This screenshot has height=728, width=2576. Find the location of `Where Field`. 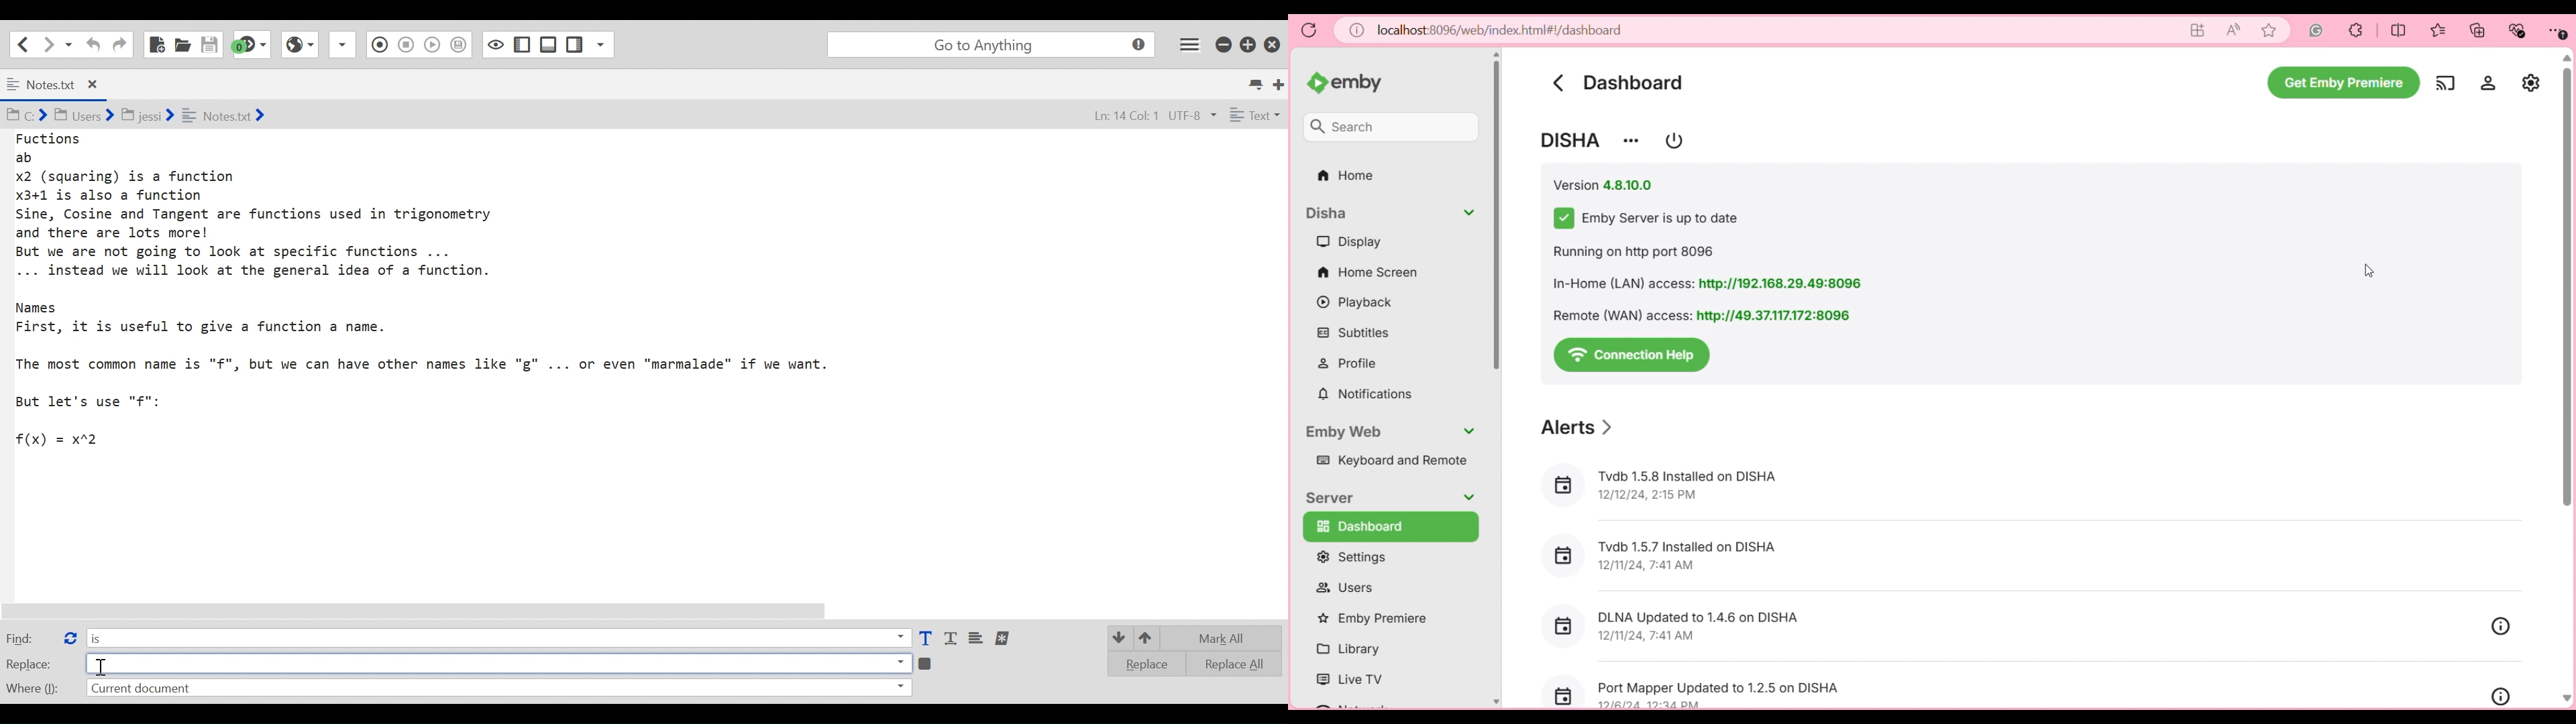

Where Field is located at coordinates (498, 689).